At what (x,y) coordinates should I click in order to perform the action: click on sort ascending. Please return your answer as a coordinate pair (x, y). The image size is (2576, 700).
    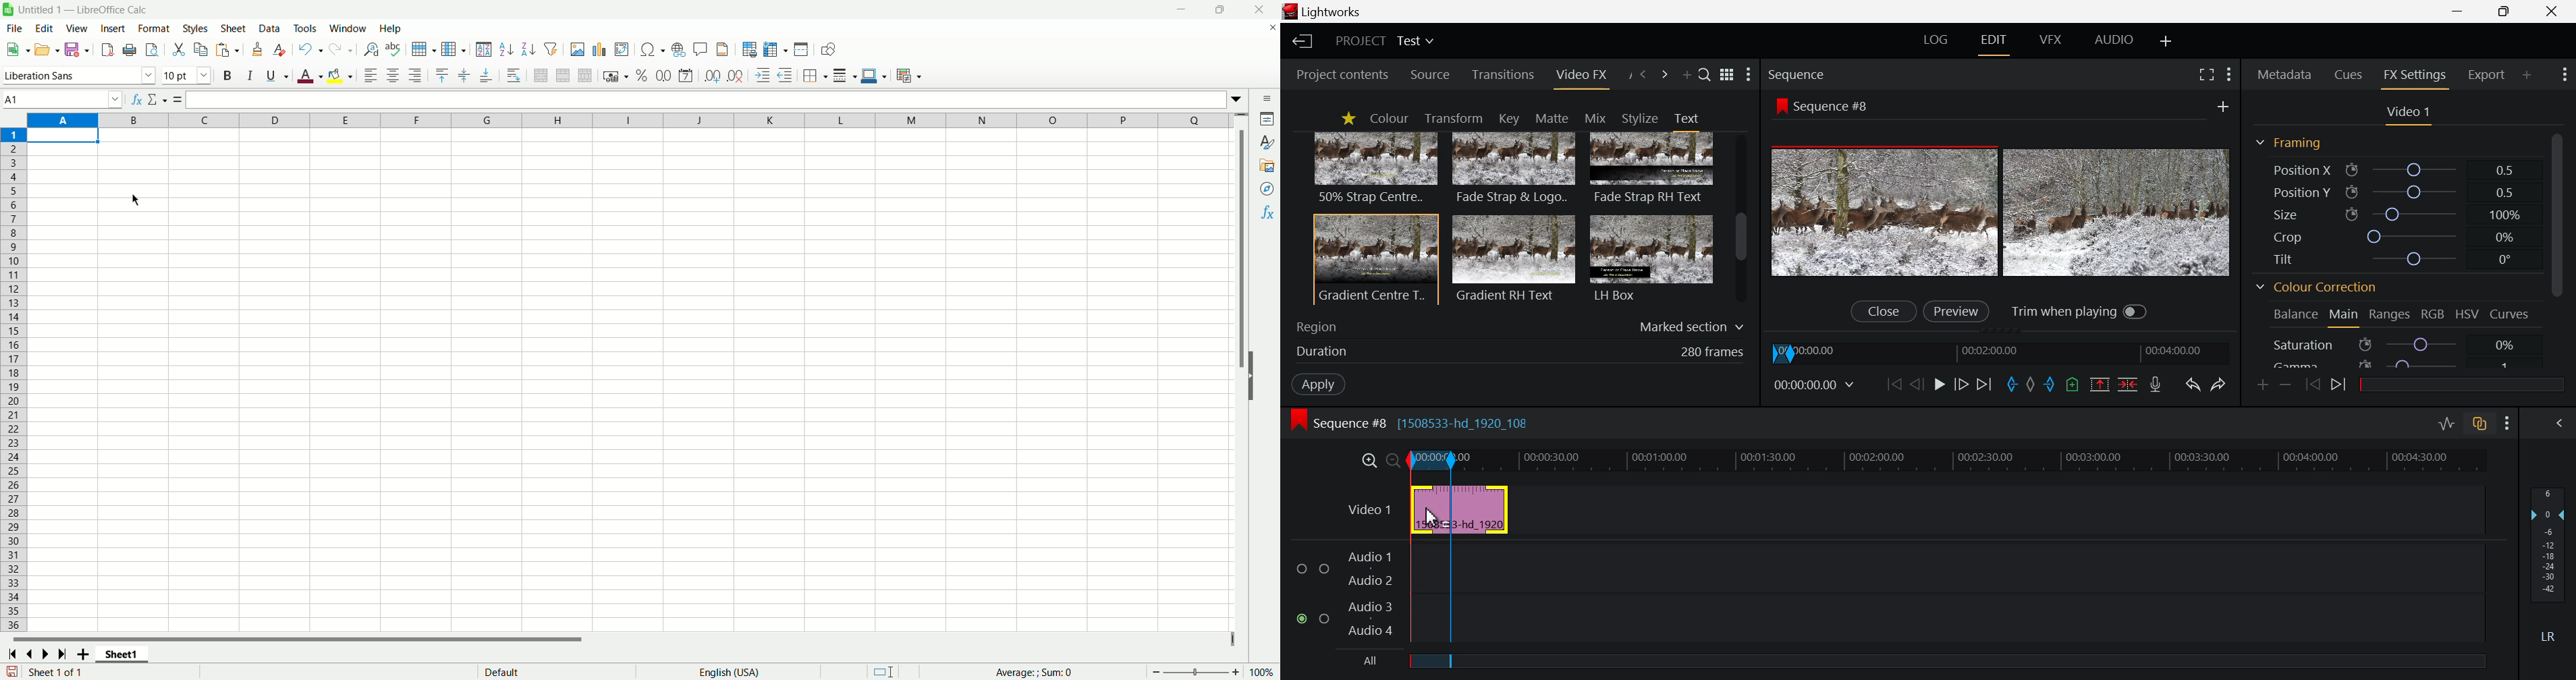
    Looking at the image, I should click on (506, 49).